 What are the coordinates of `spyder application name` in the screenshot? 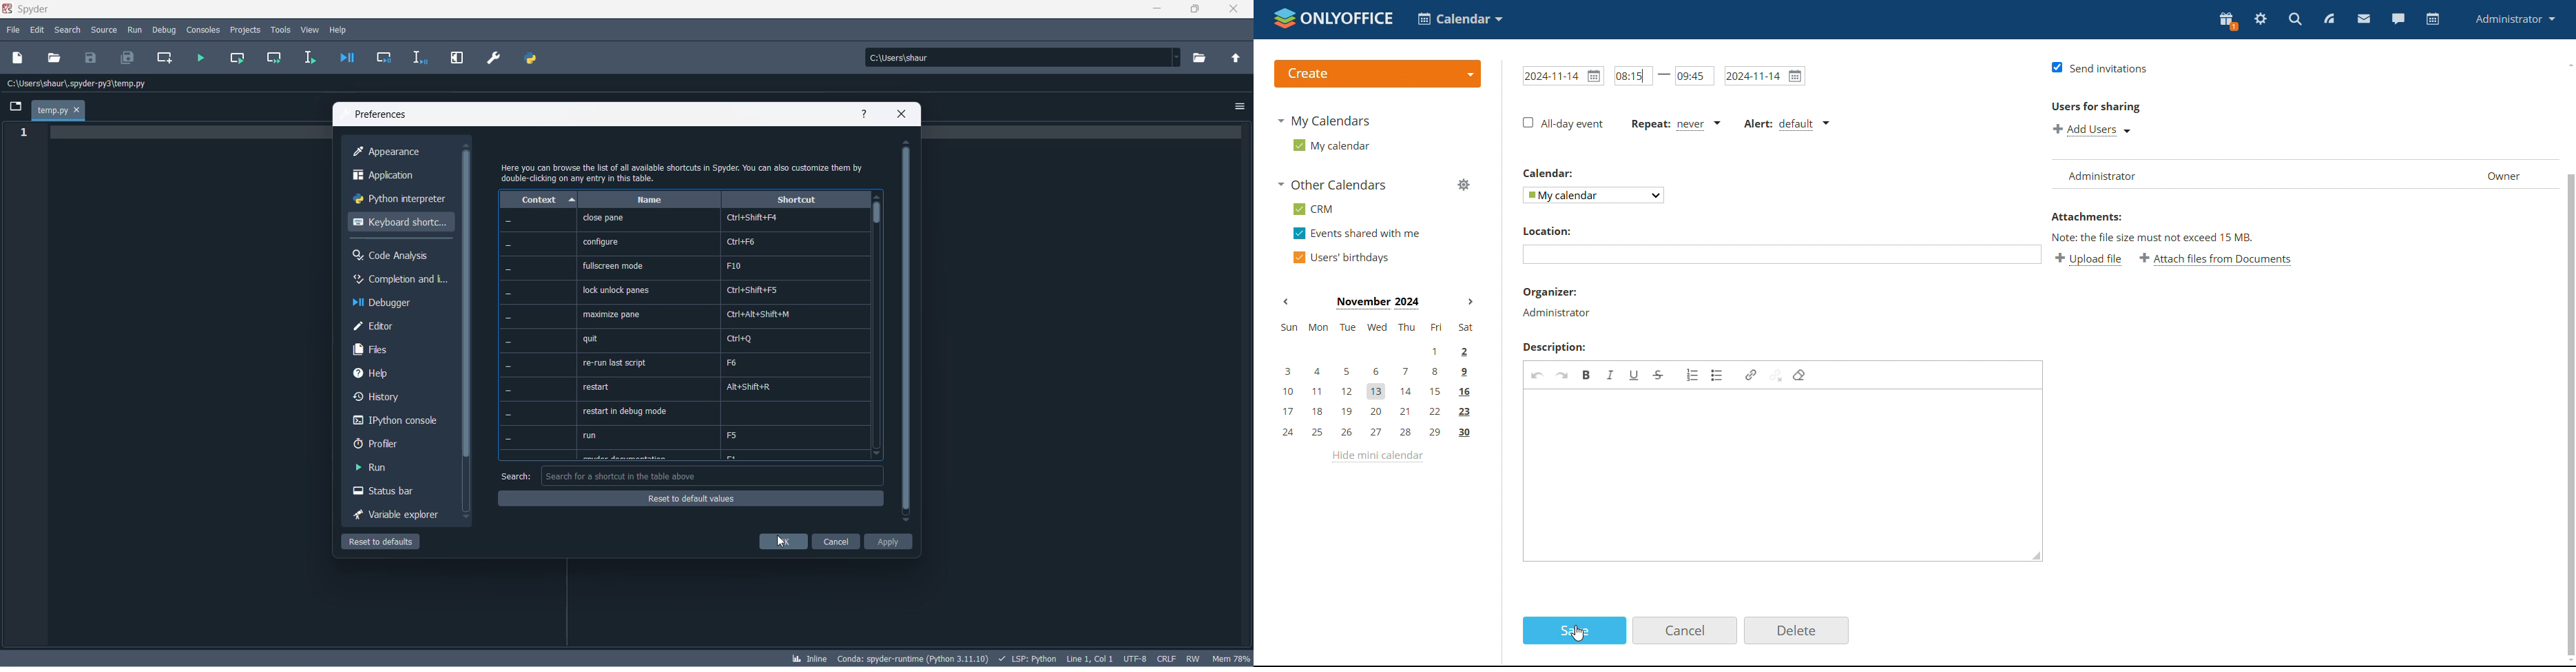 It's located at (28, 10).